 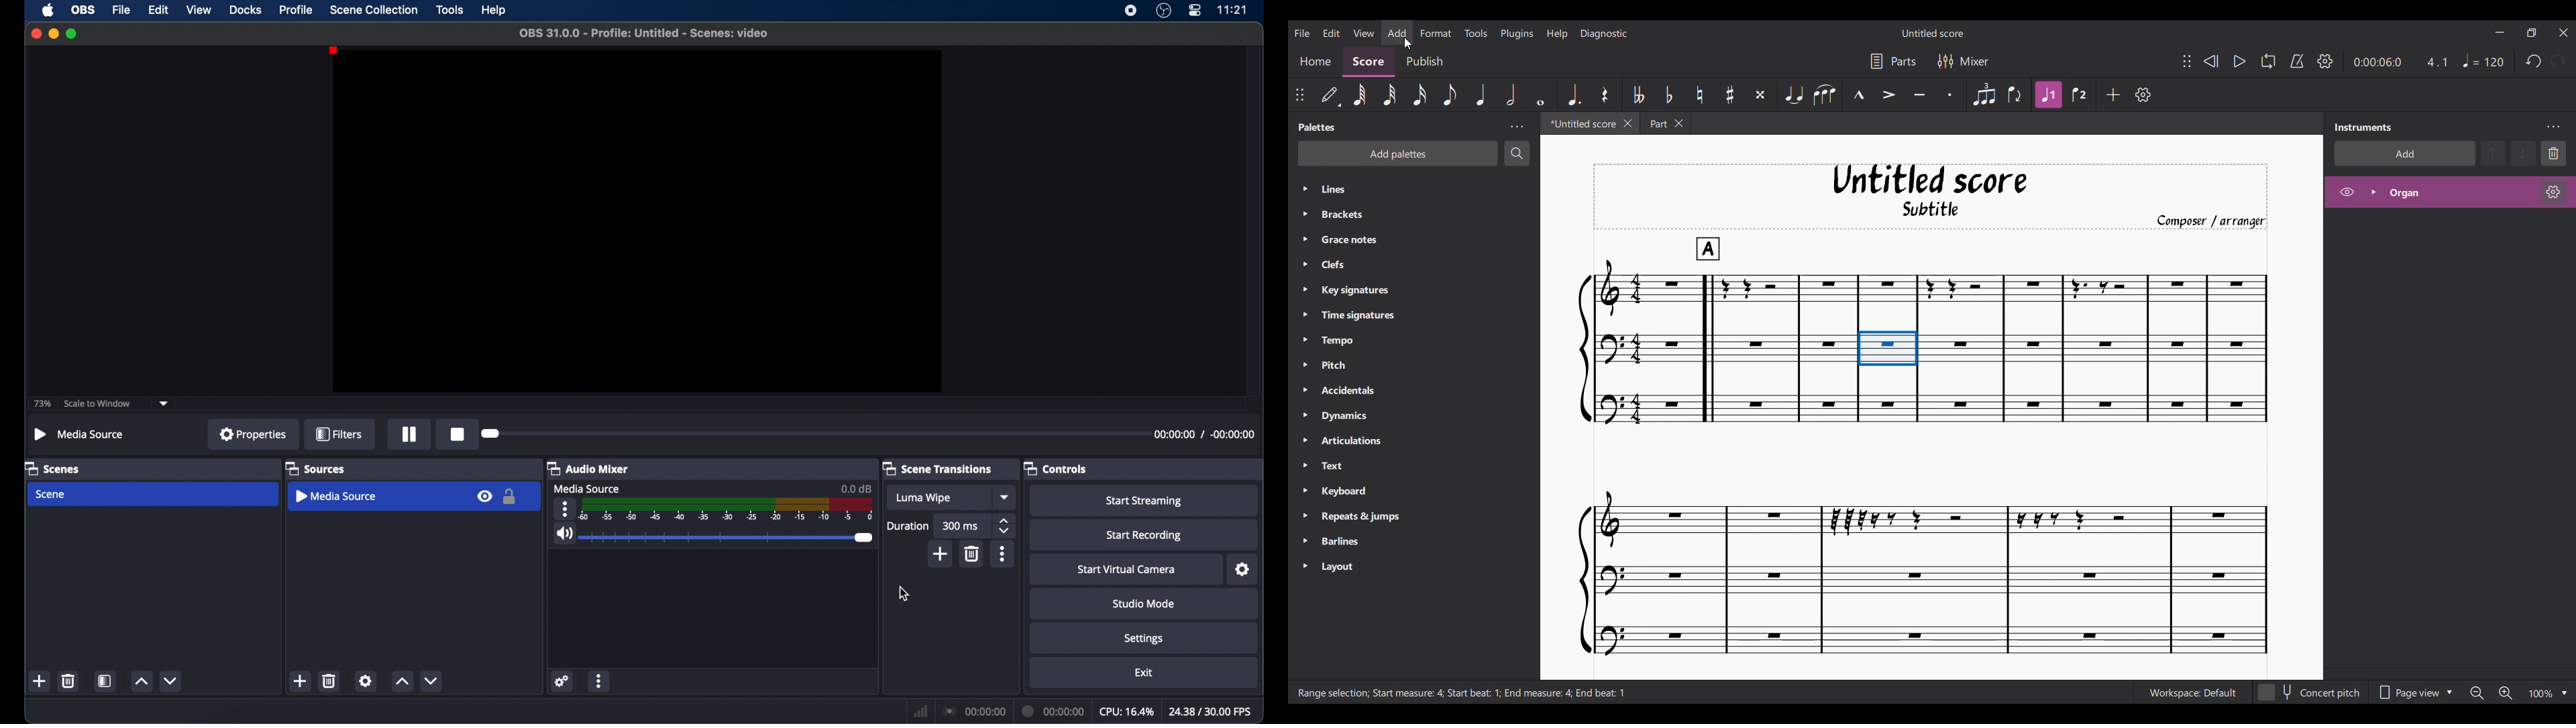 What do you see at coordinates (2553, 127) in the screenshot?
I see `Instruments setting` at bounding box center [2553, 127].